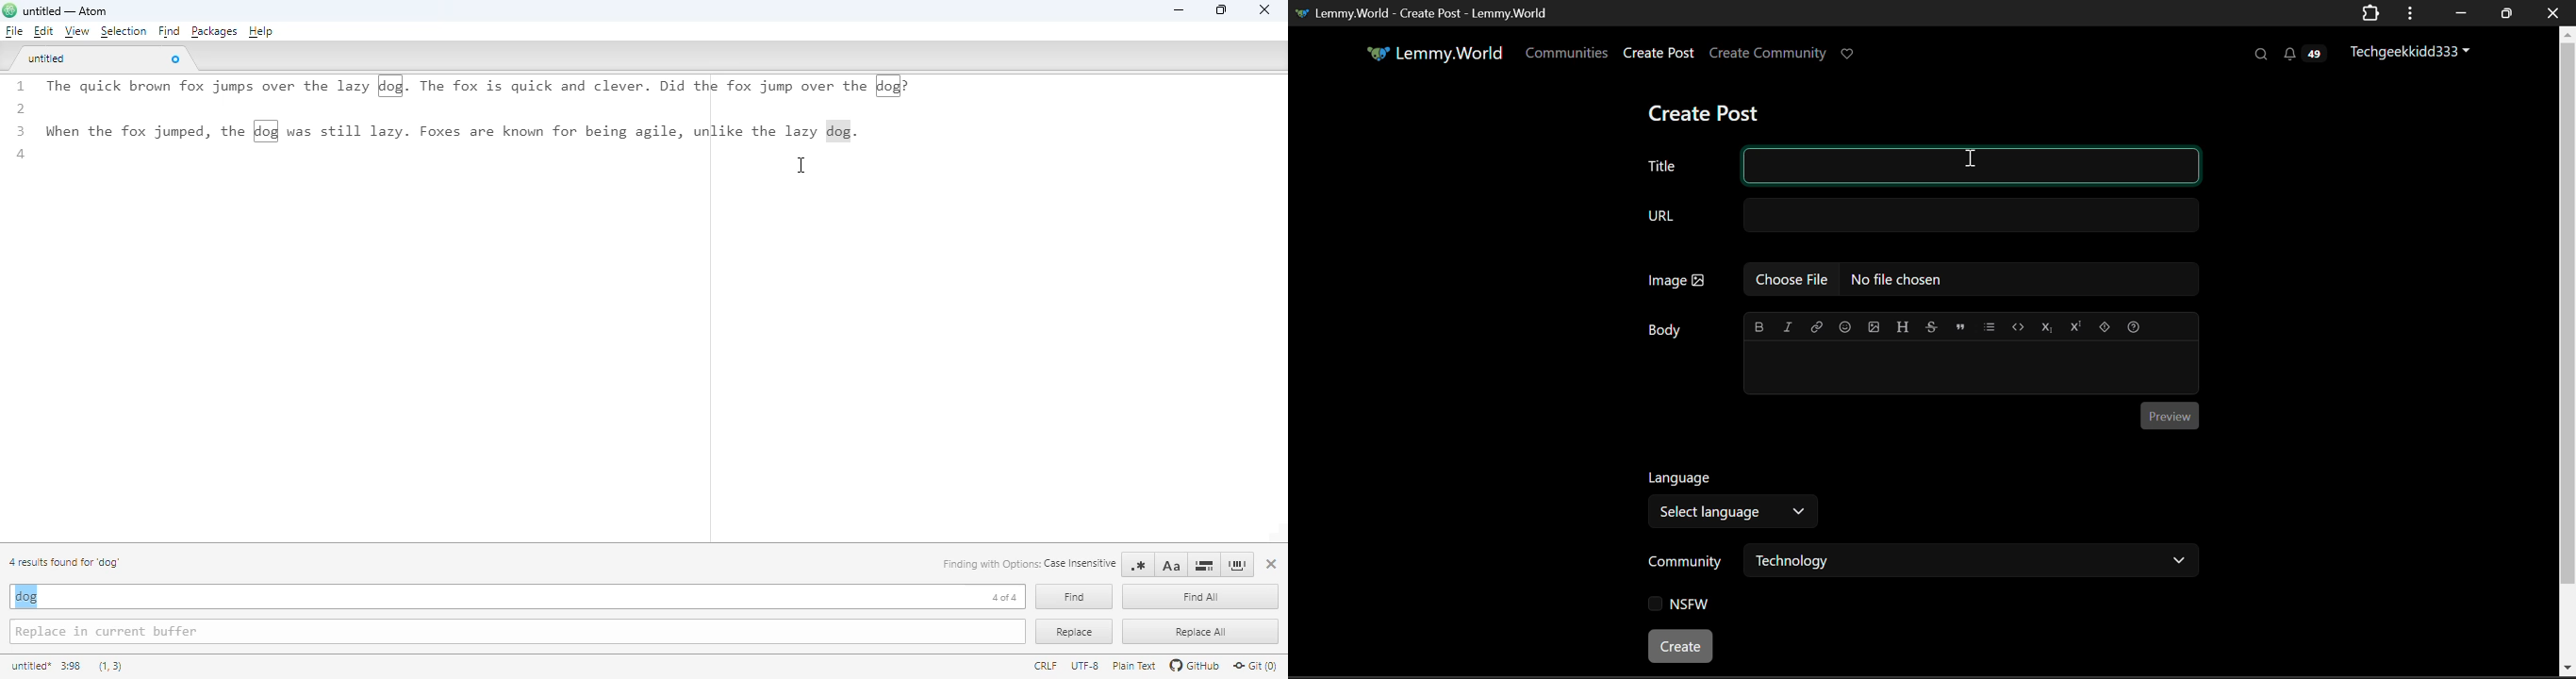  I want to click on 4 results found for 'dog', so click(65, 562).